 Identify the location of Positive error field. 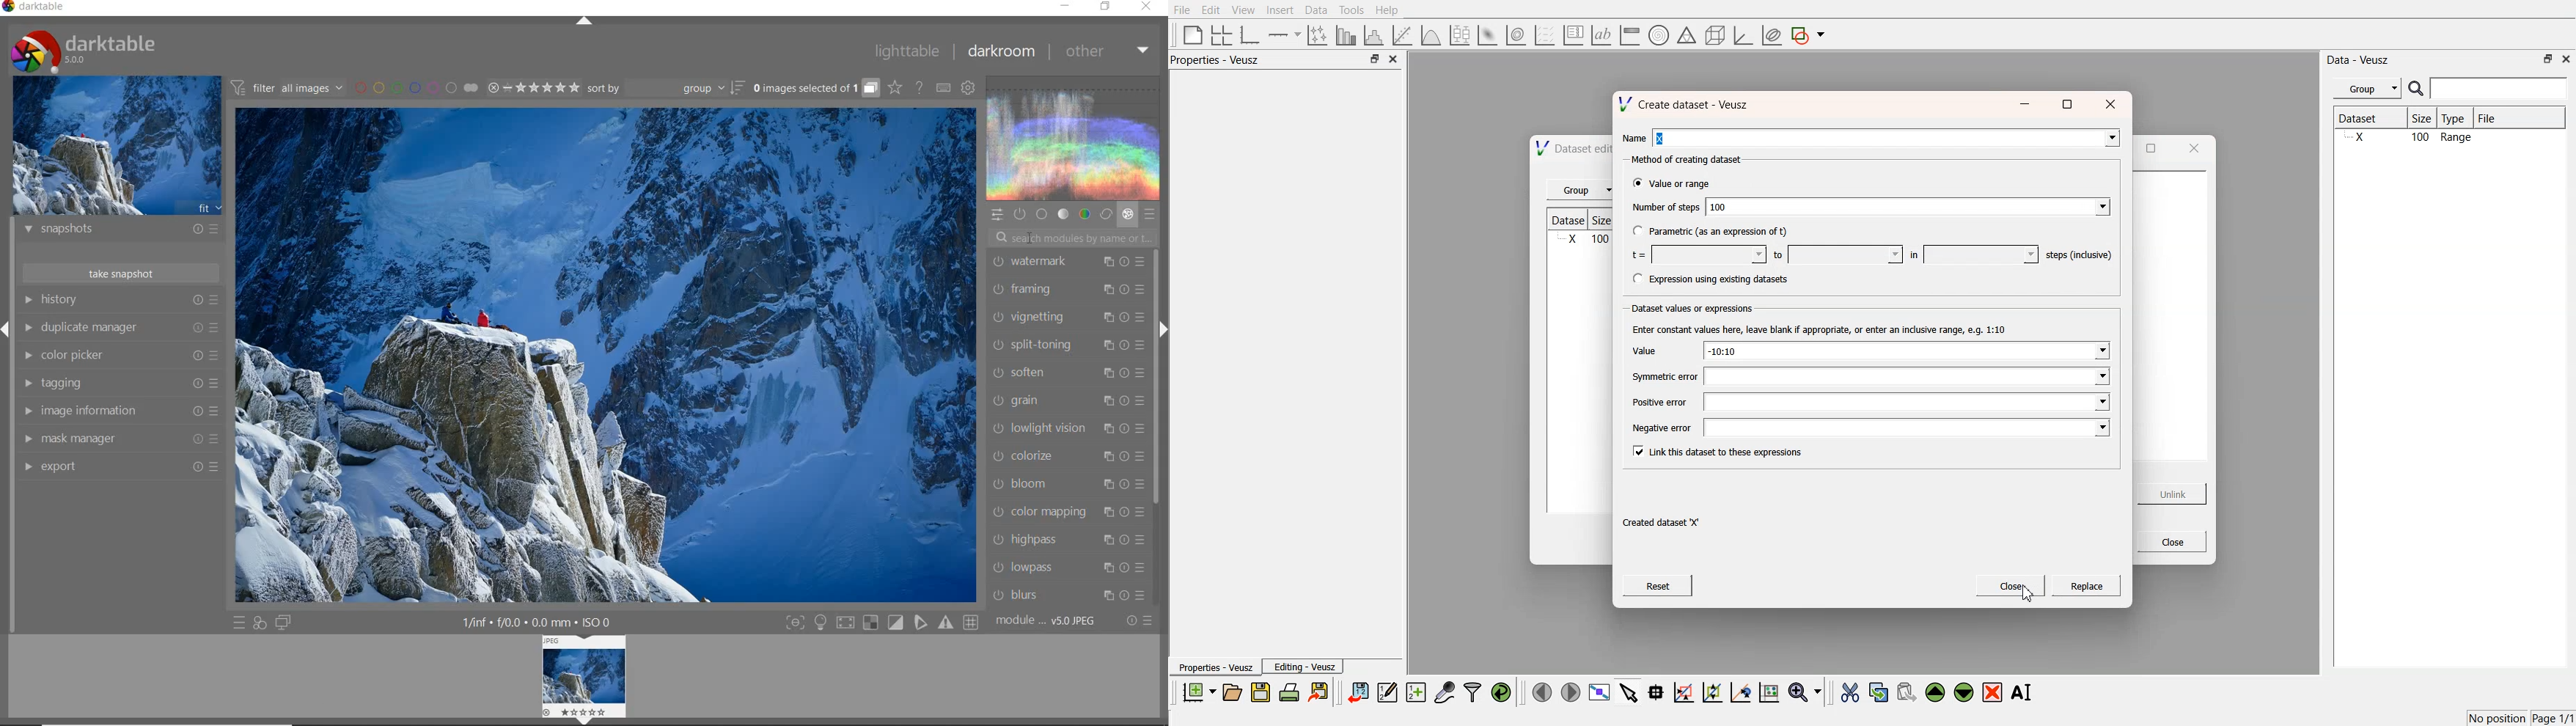
(1907, 403).